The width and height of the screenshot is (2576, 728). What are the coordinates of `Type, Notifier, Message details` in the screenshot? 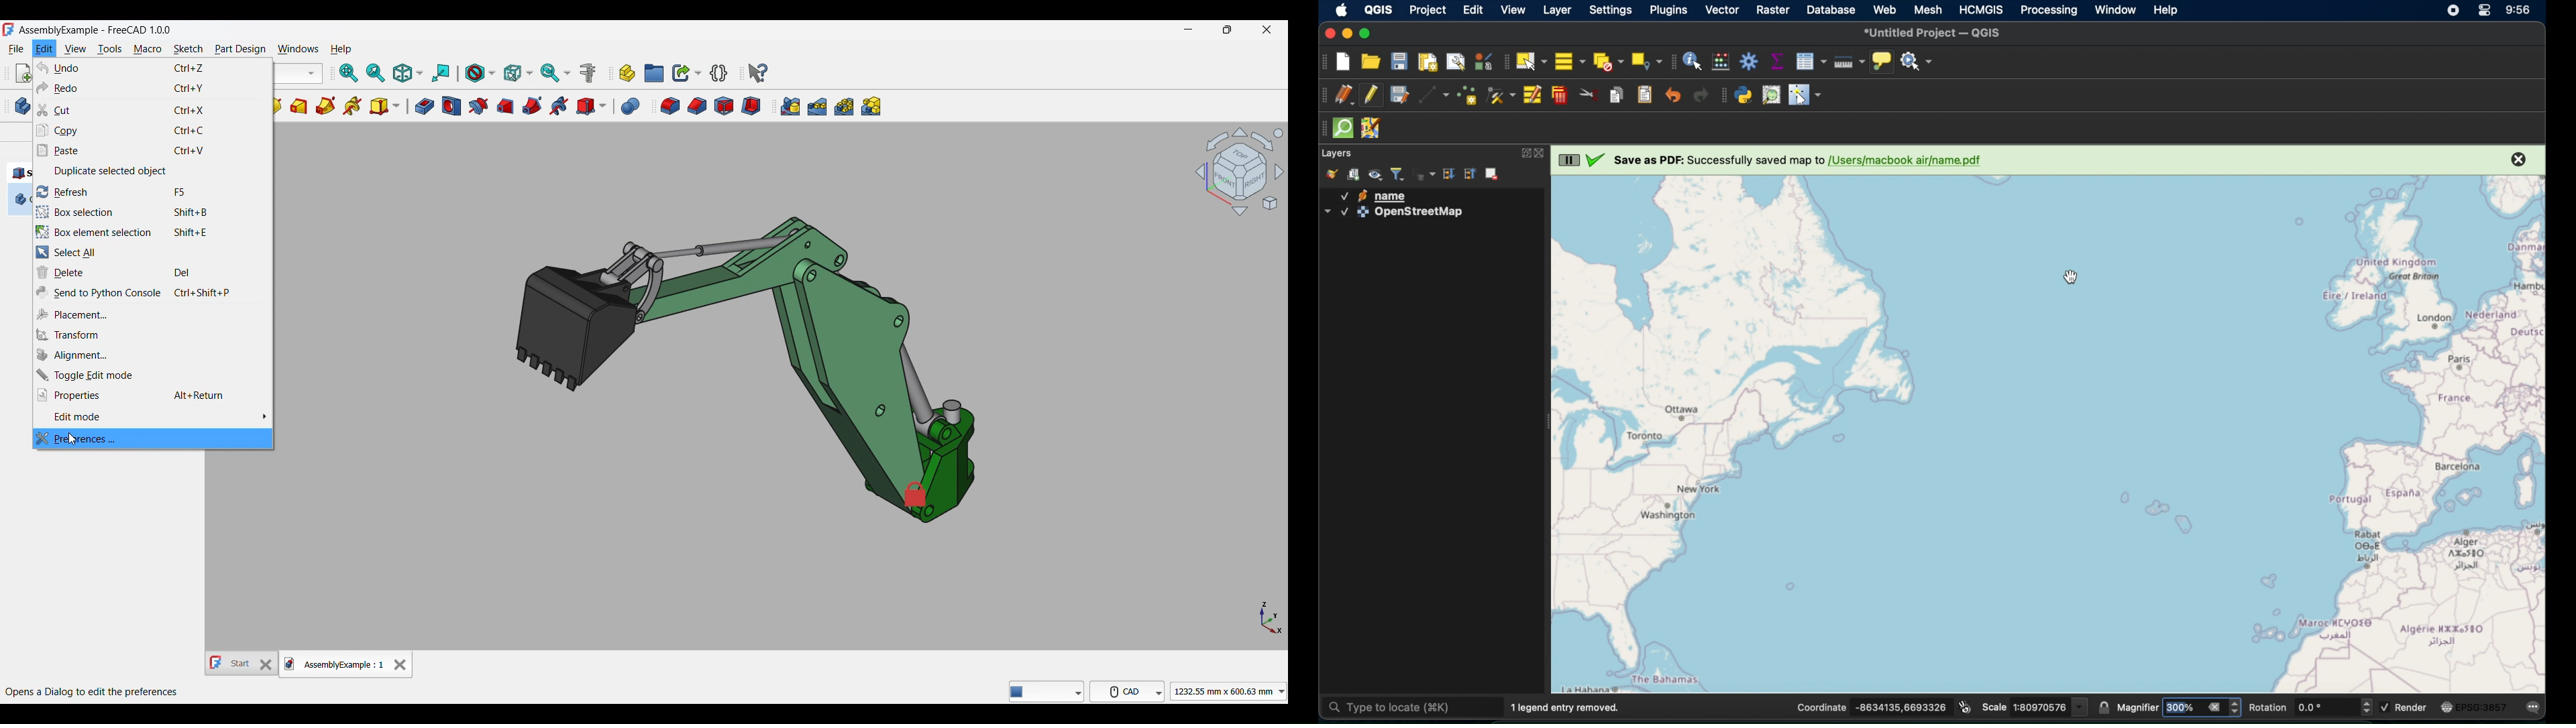 It's located at (1046, 691).